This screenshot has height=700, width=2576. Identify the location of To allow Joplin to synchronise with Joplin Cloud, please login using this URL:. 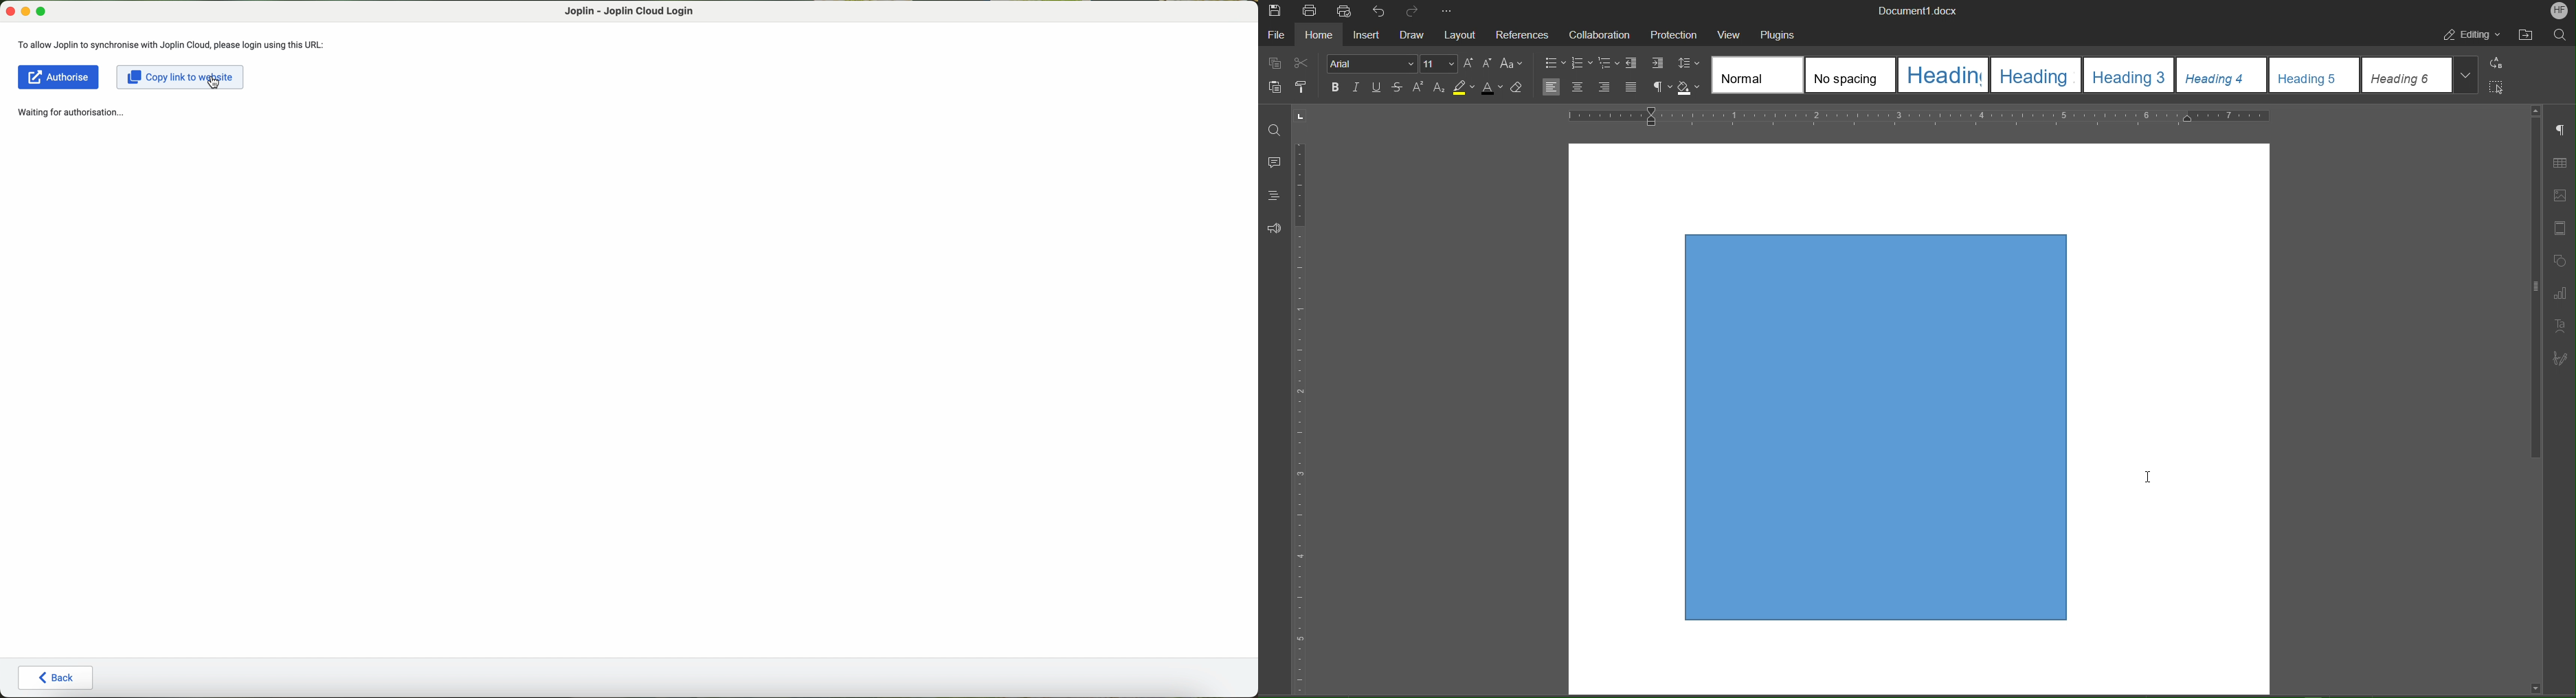
(176, 45).